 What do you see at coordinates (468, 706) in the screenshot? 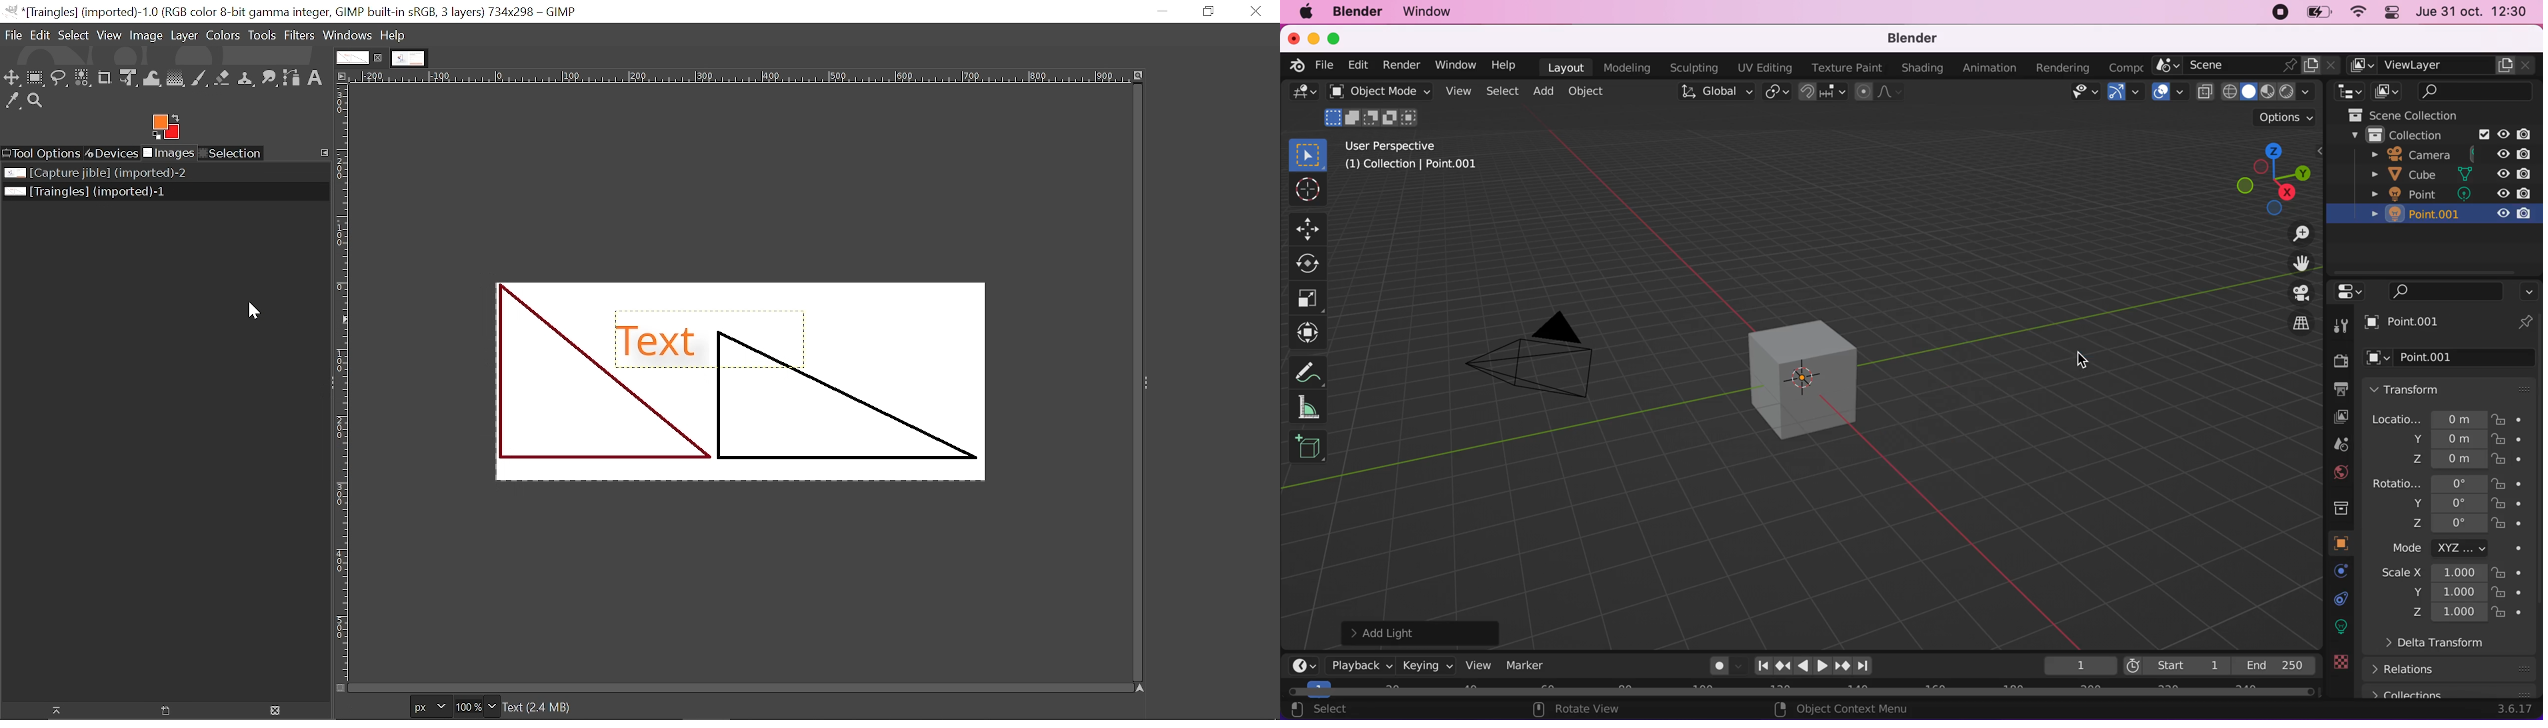
I see `Current zoom` at bounding box center [468, 706].